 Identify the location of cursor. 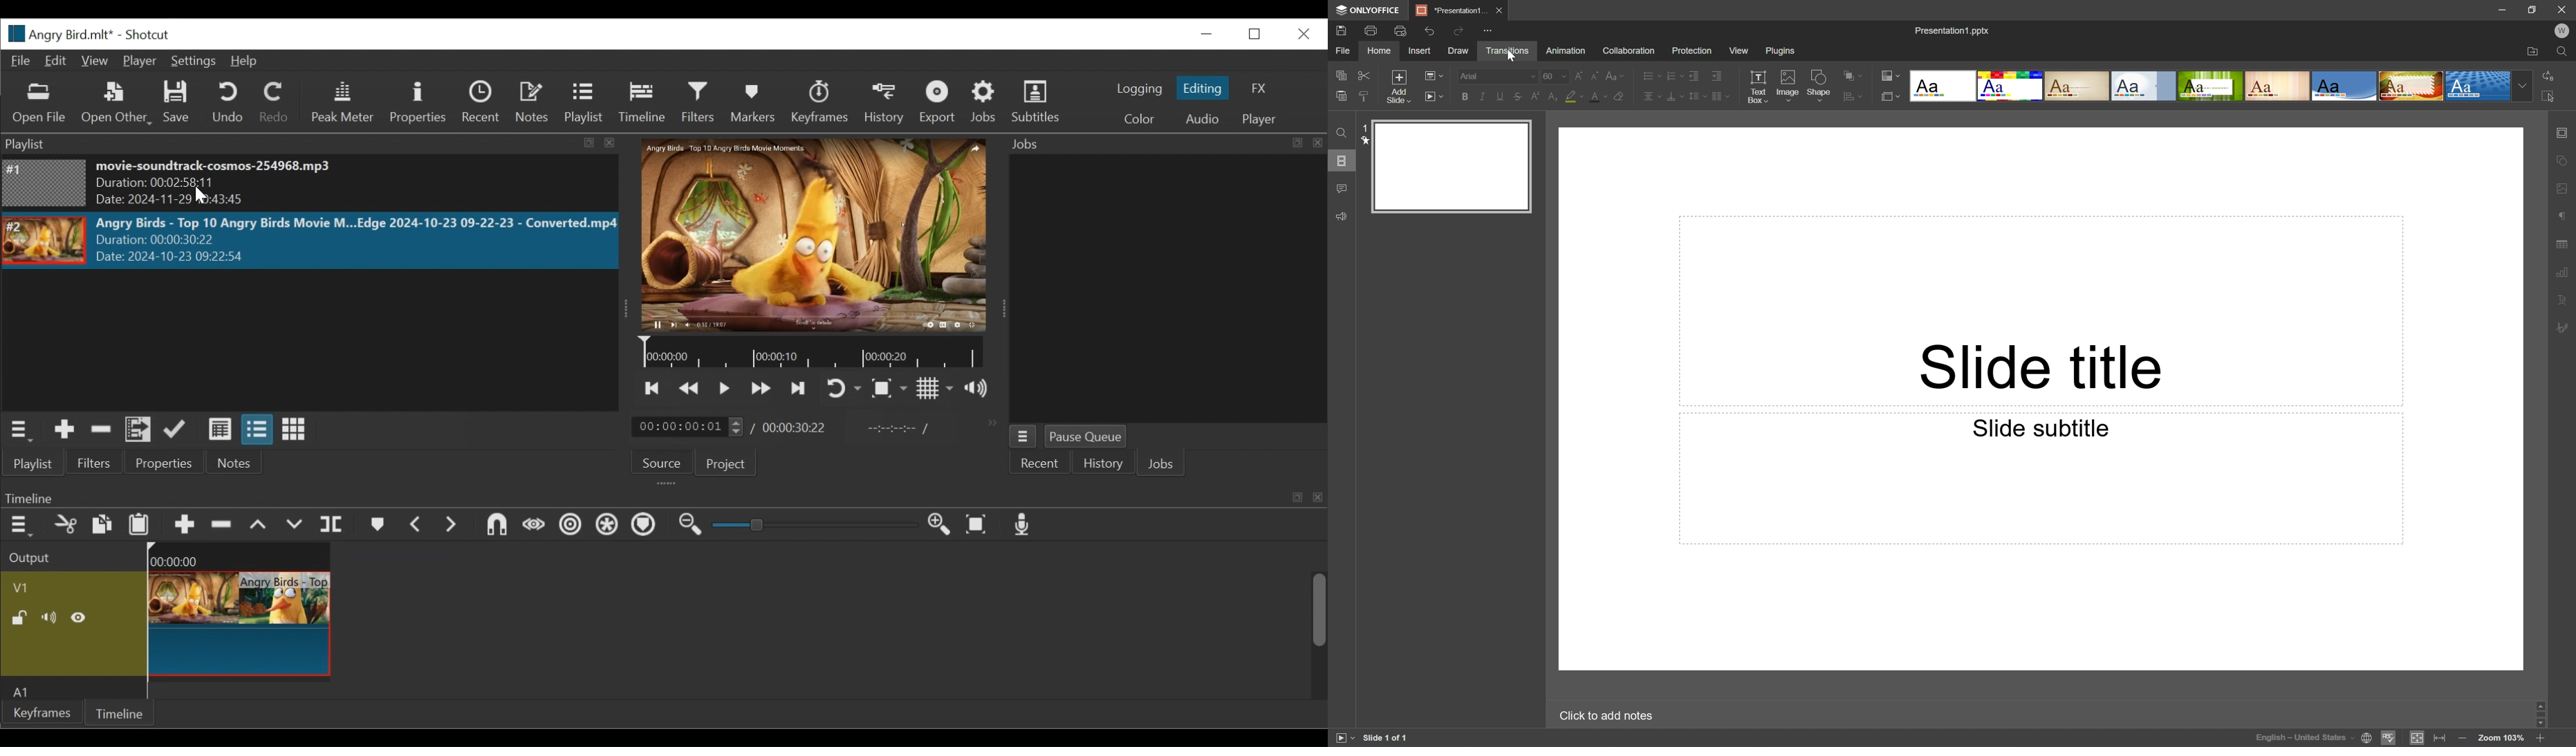
(1513, 57).